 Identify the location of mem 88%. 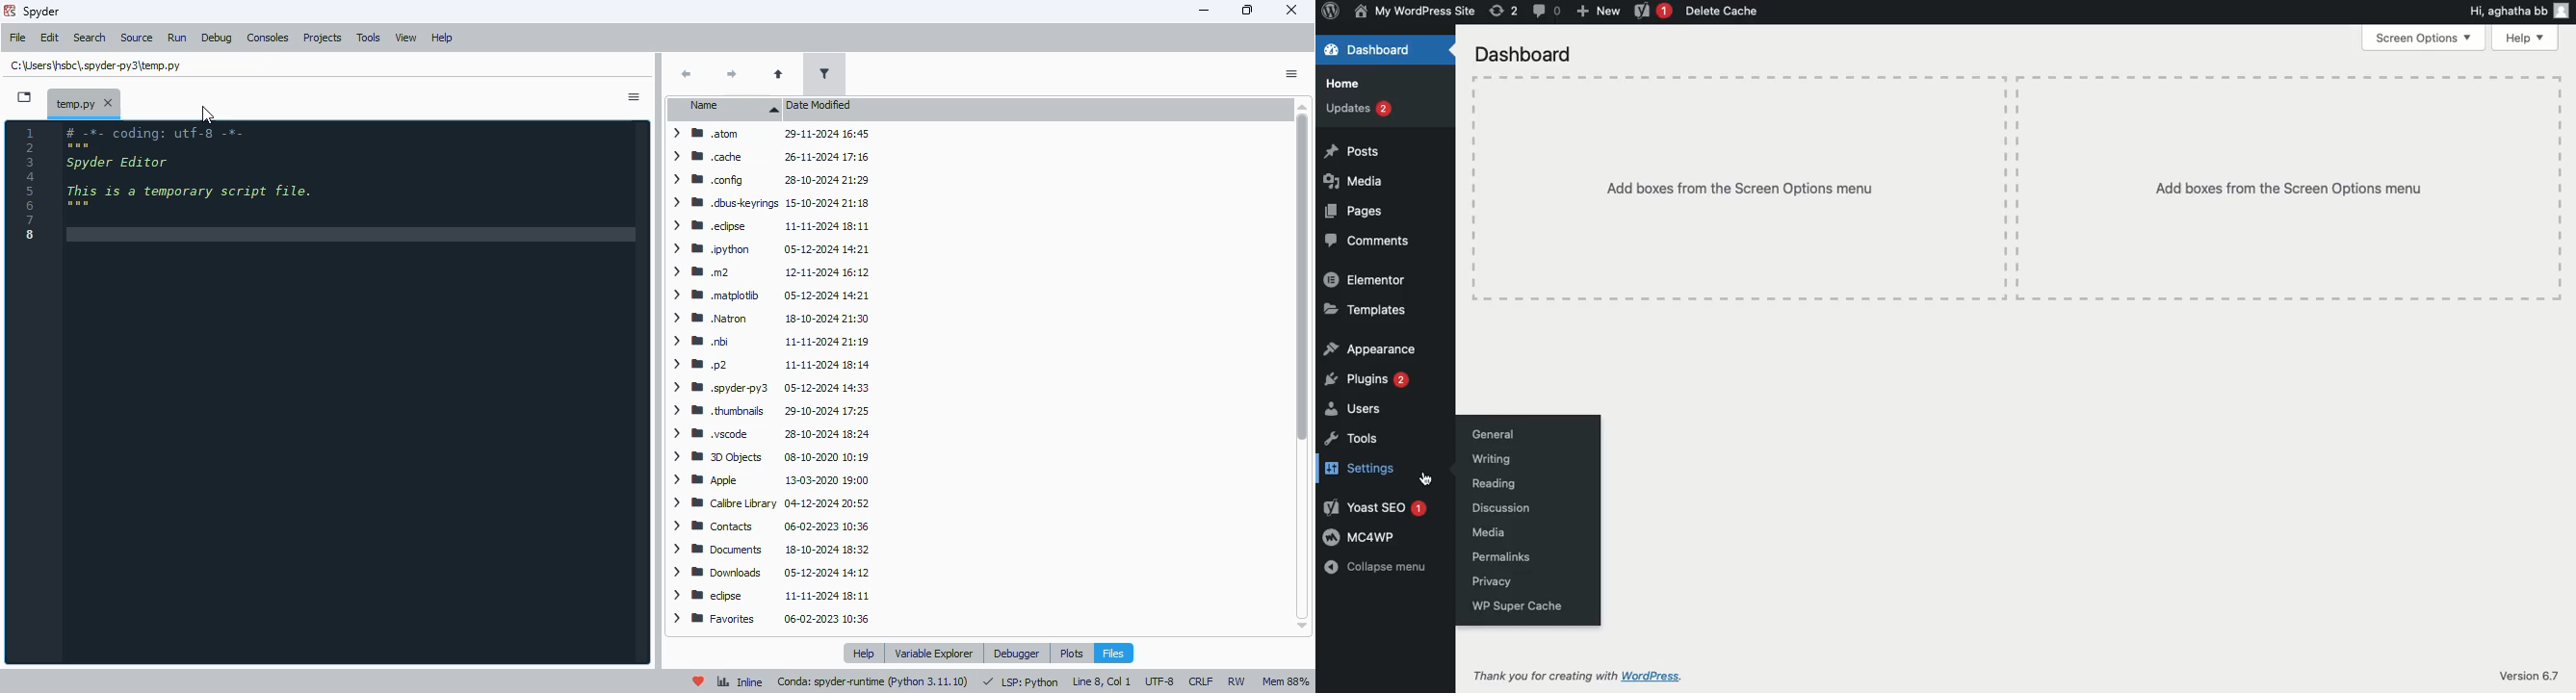
(1286, 681).